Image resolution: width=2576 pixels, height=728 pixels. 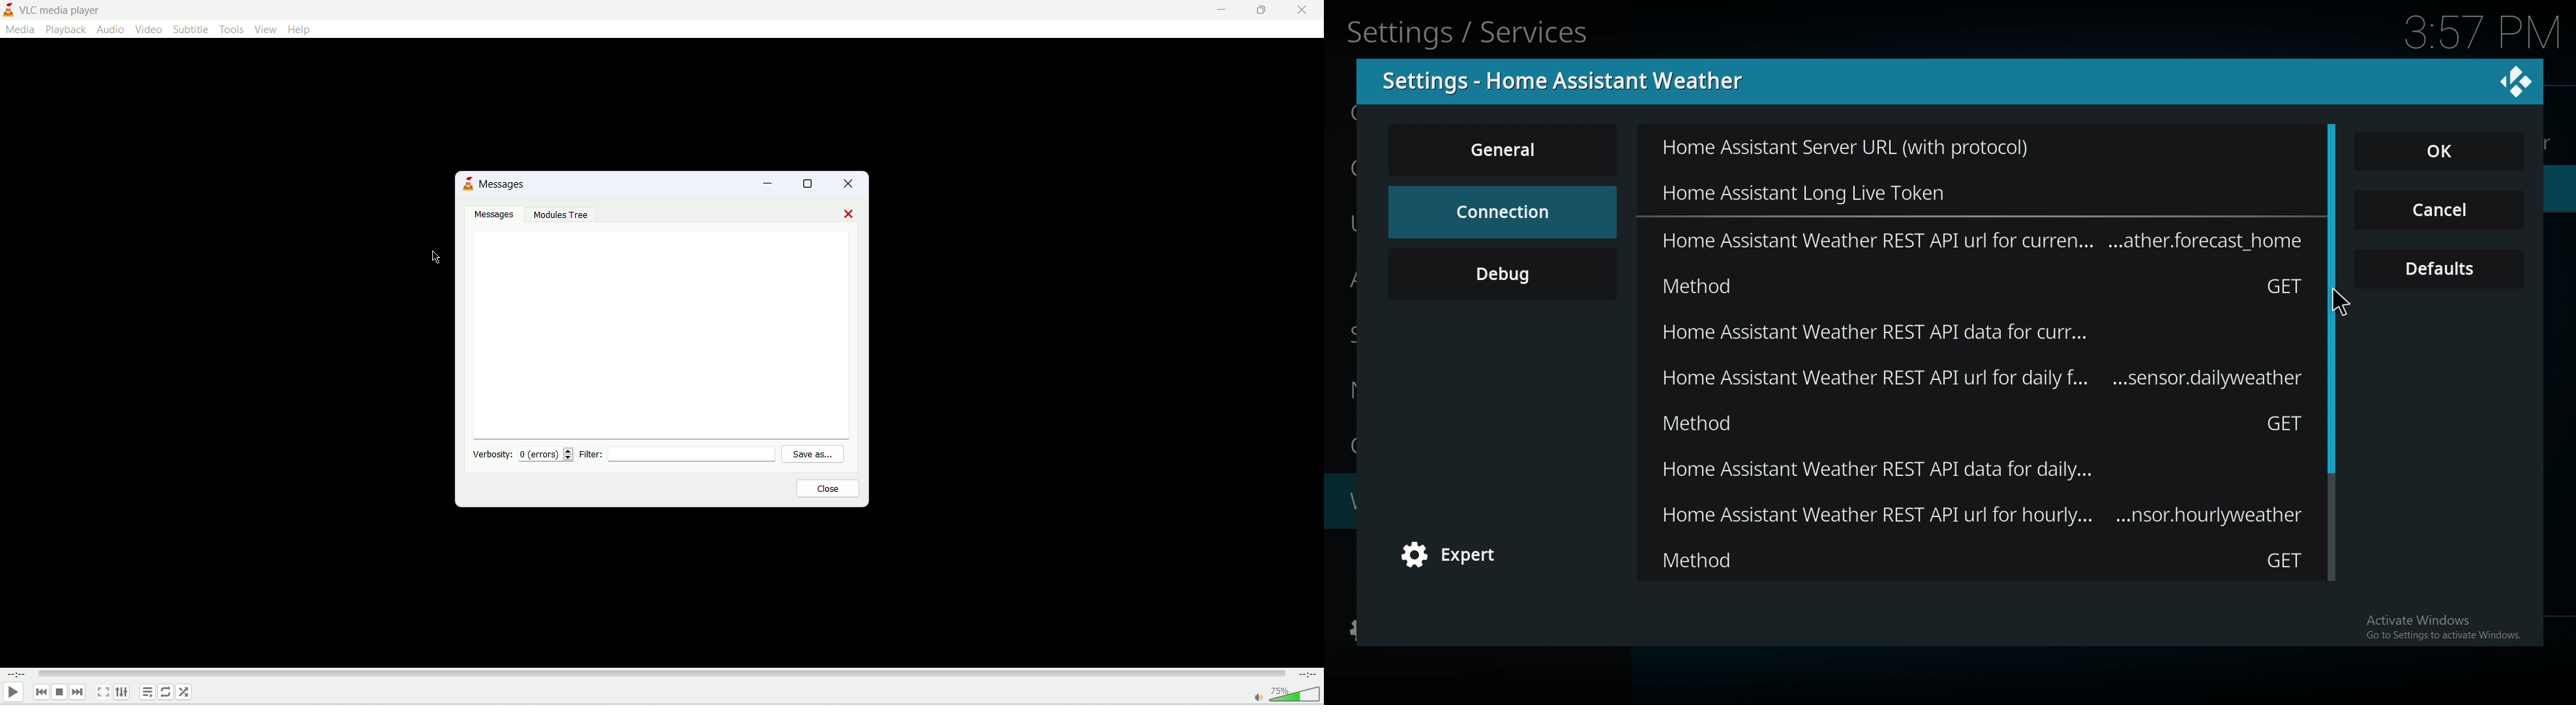 What do you see at coordinates (58, 10) in the screenshot?
I see `vlc media player` at bounding box center [58, 10].